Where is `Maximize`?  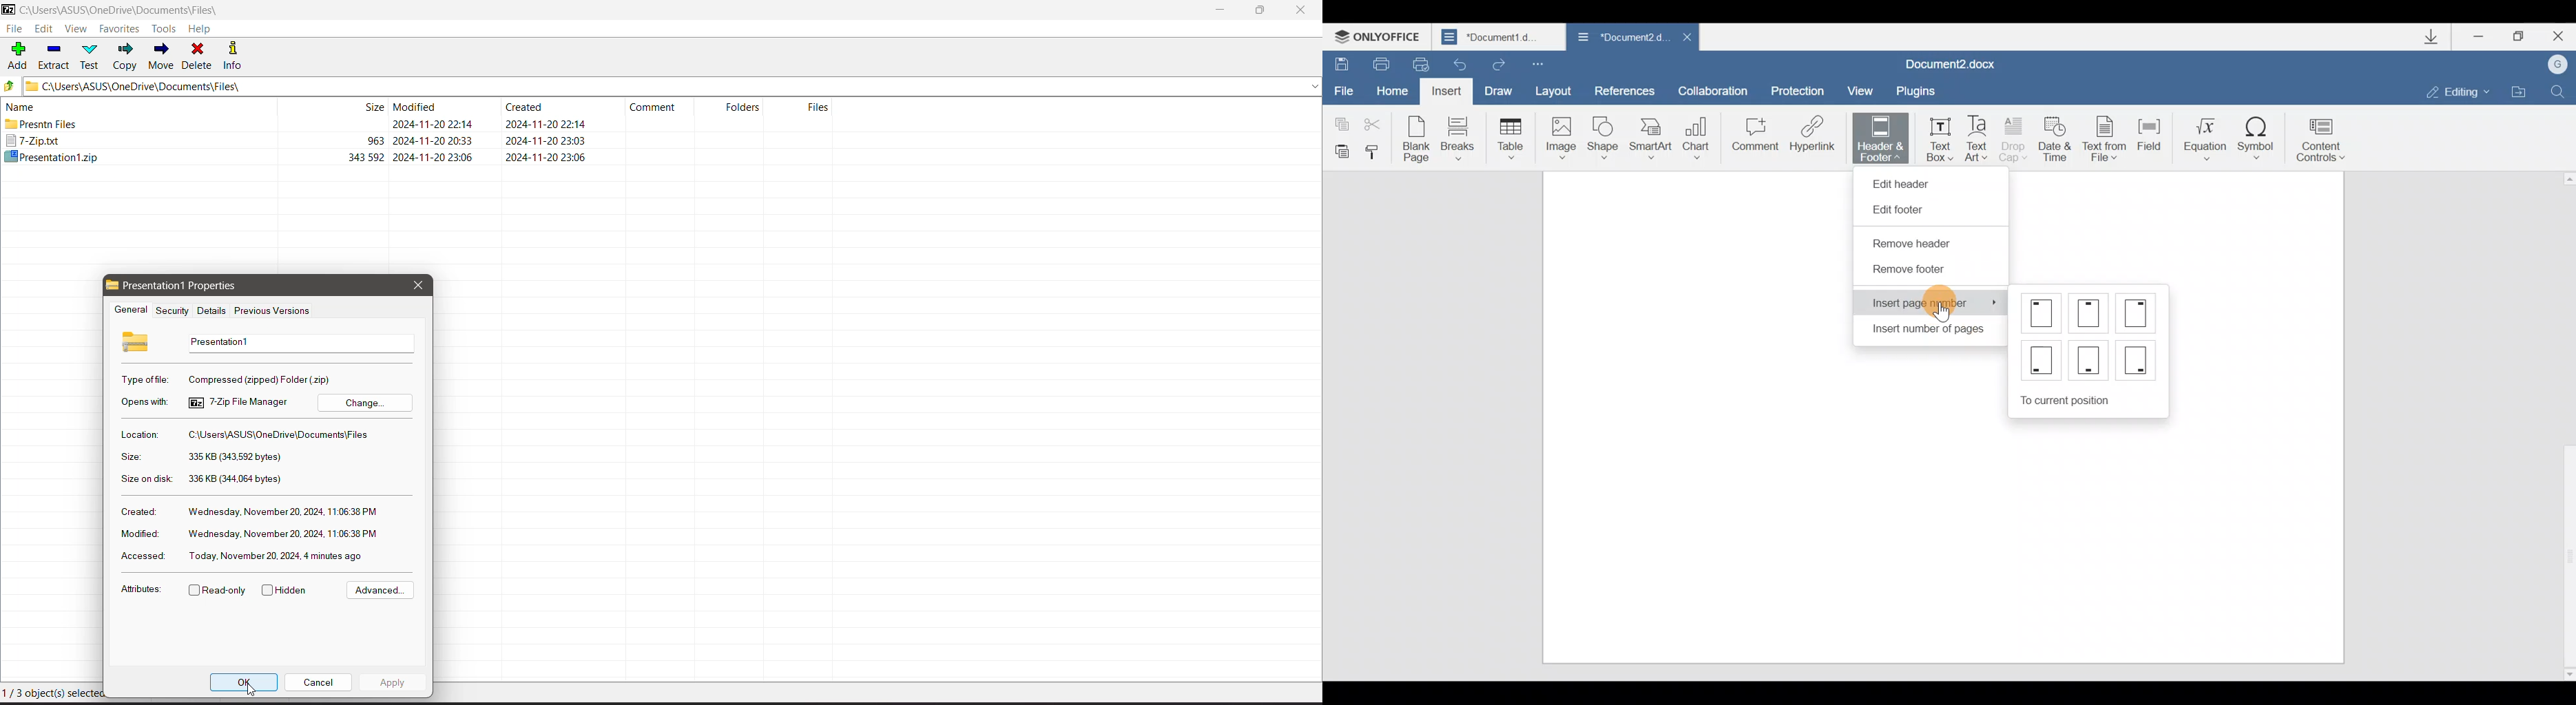
Maximize is located at coordinates (2517, 35).